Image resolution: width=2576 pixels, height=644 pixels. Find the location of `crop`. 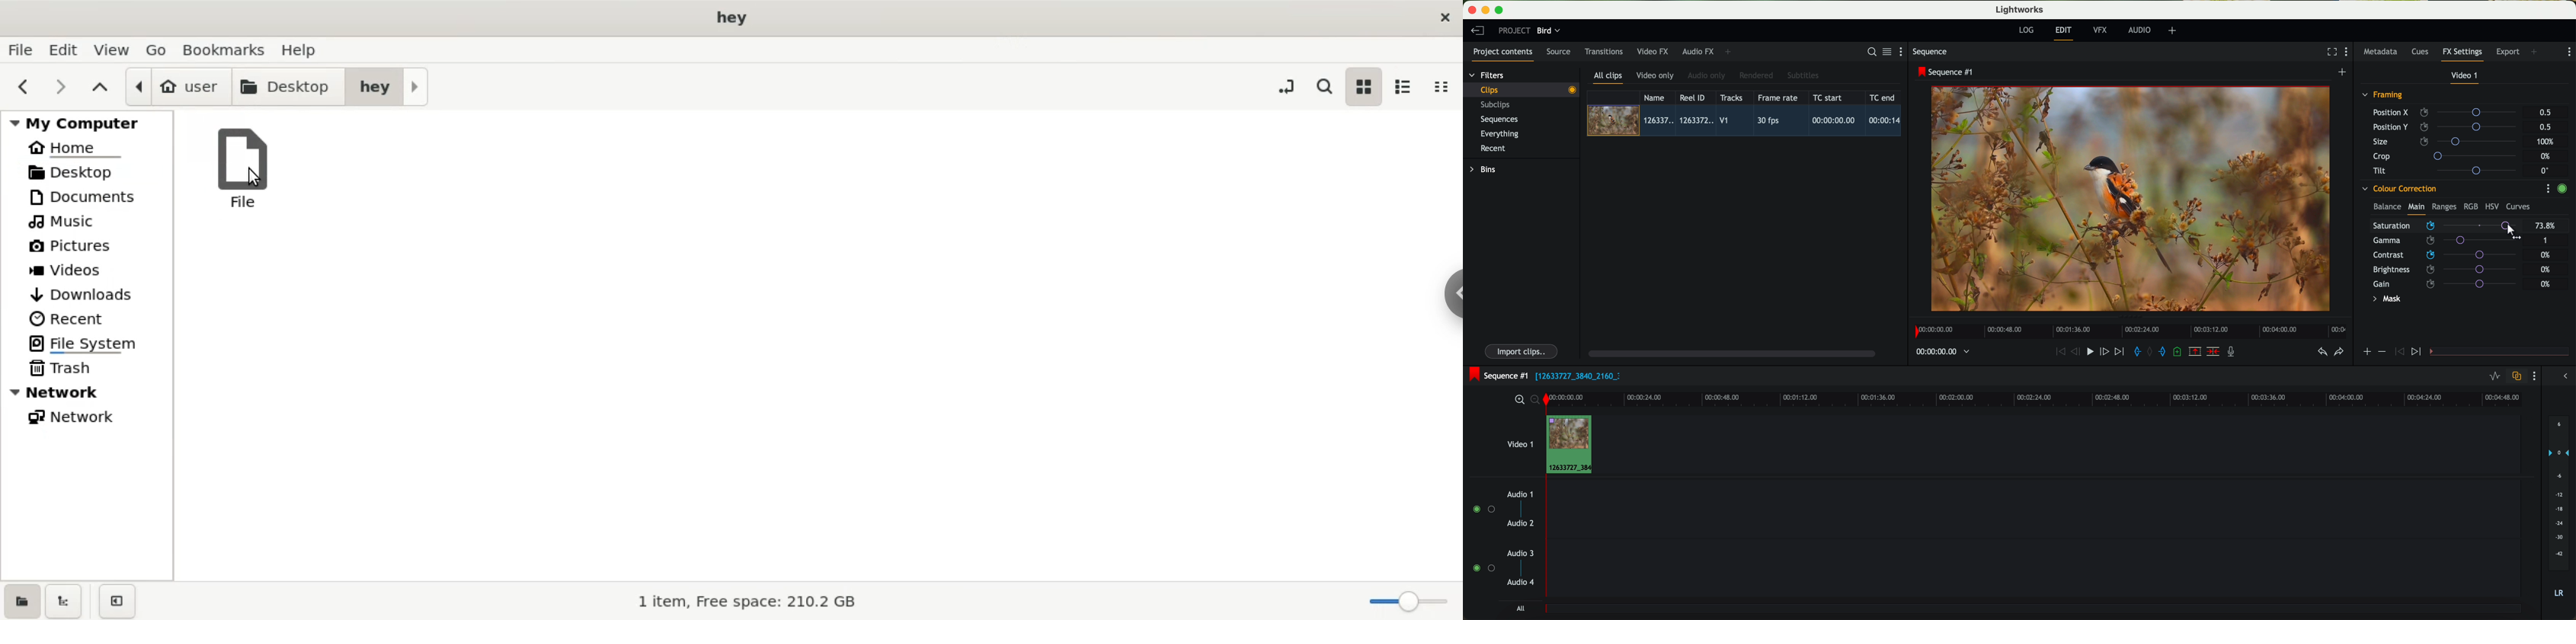

crop is located at coordinates (2448, 156).